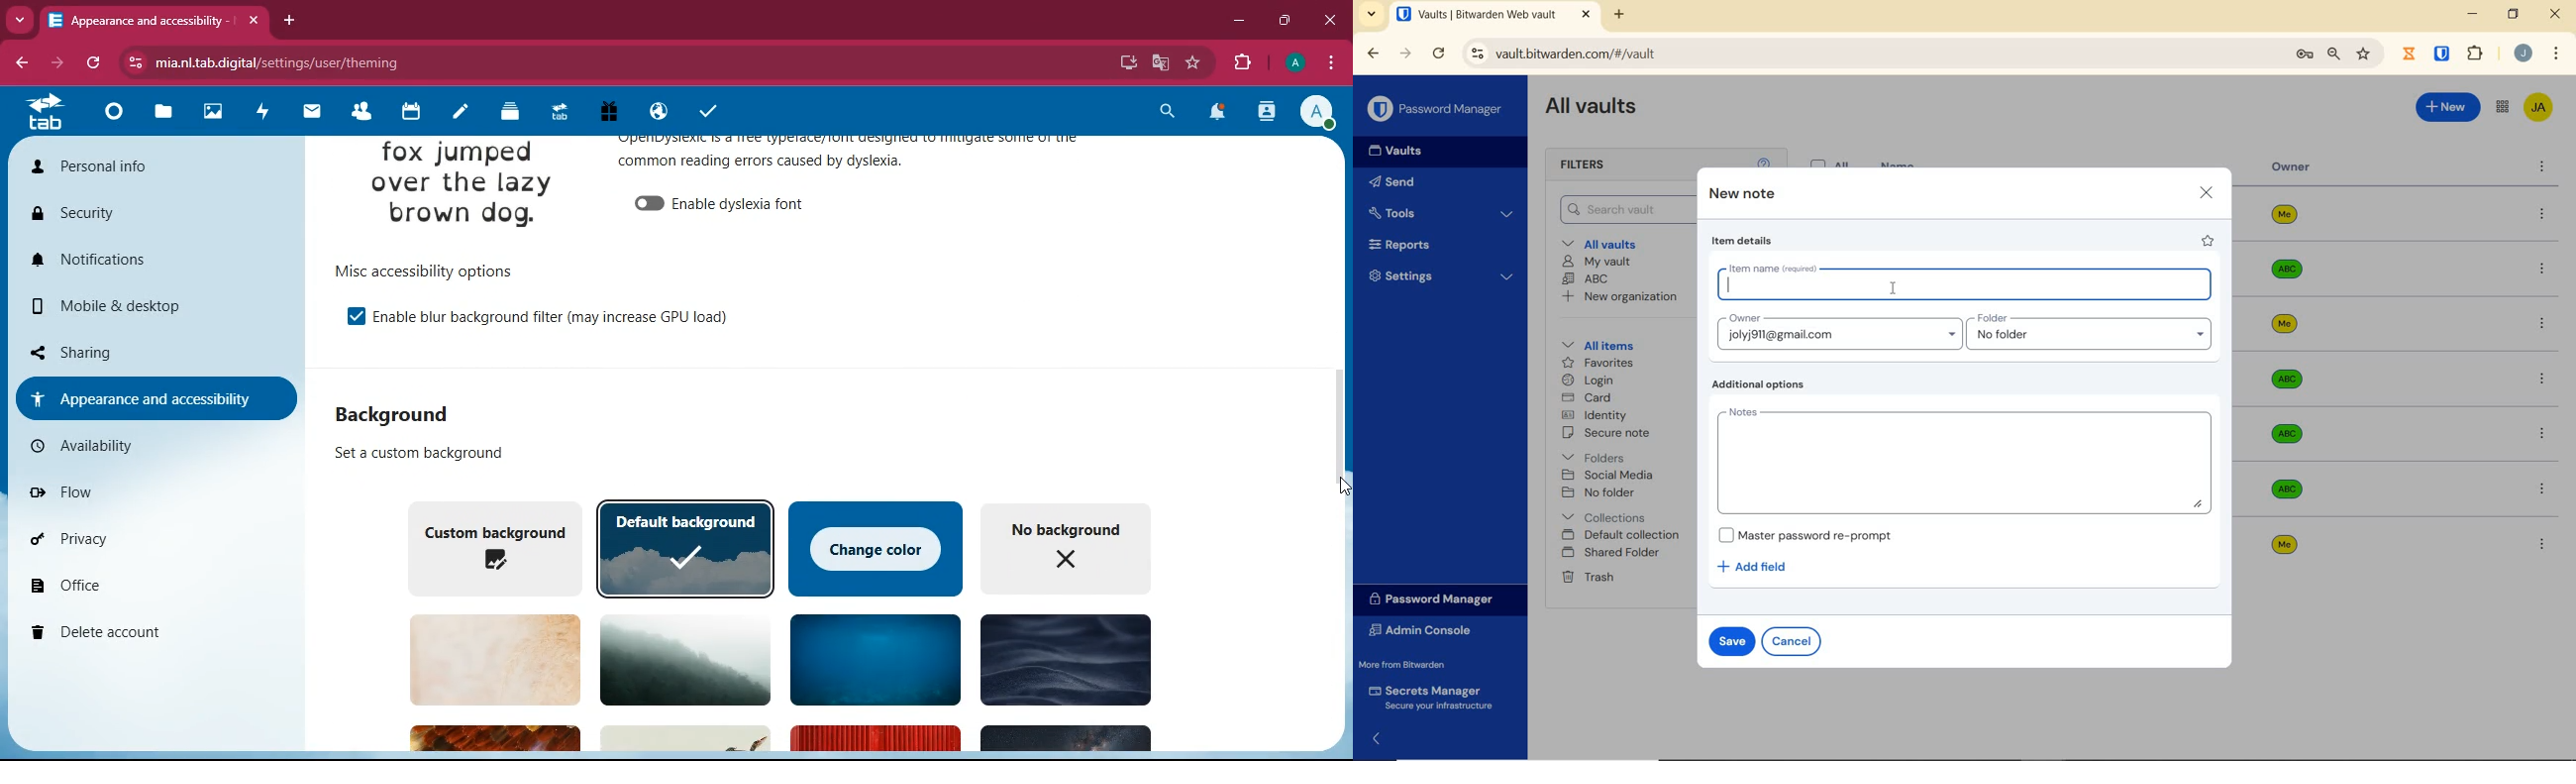 The height and width of the screenshot is (784, 2576). I want to click on folders, so click(1595, 458).